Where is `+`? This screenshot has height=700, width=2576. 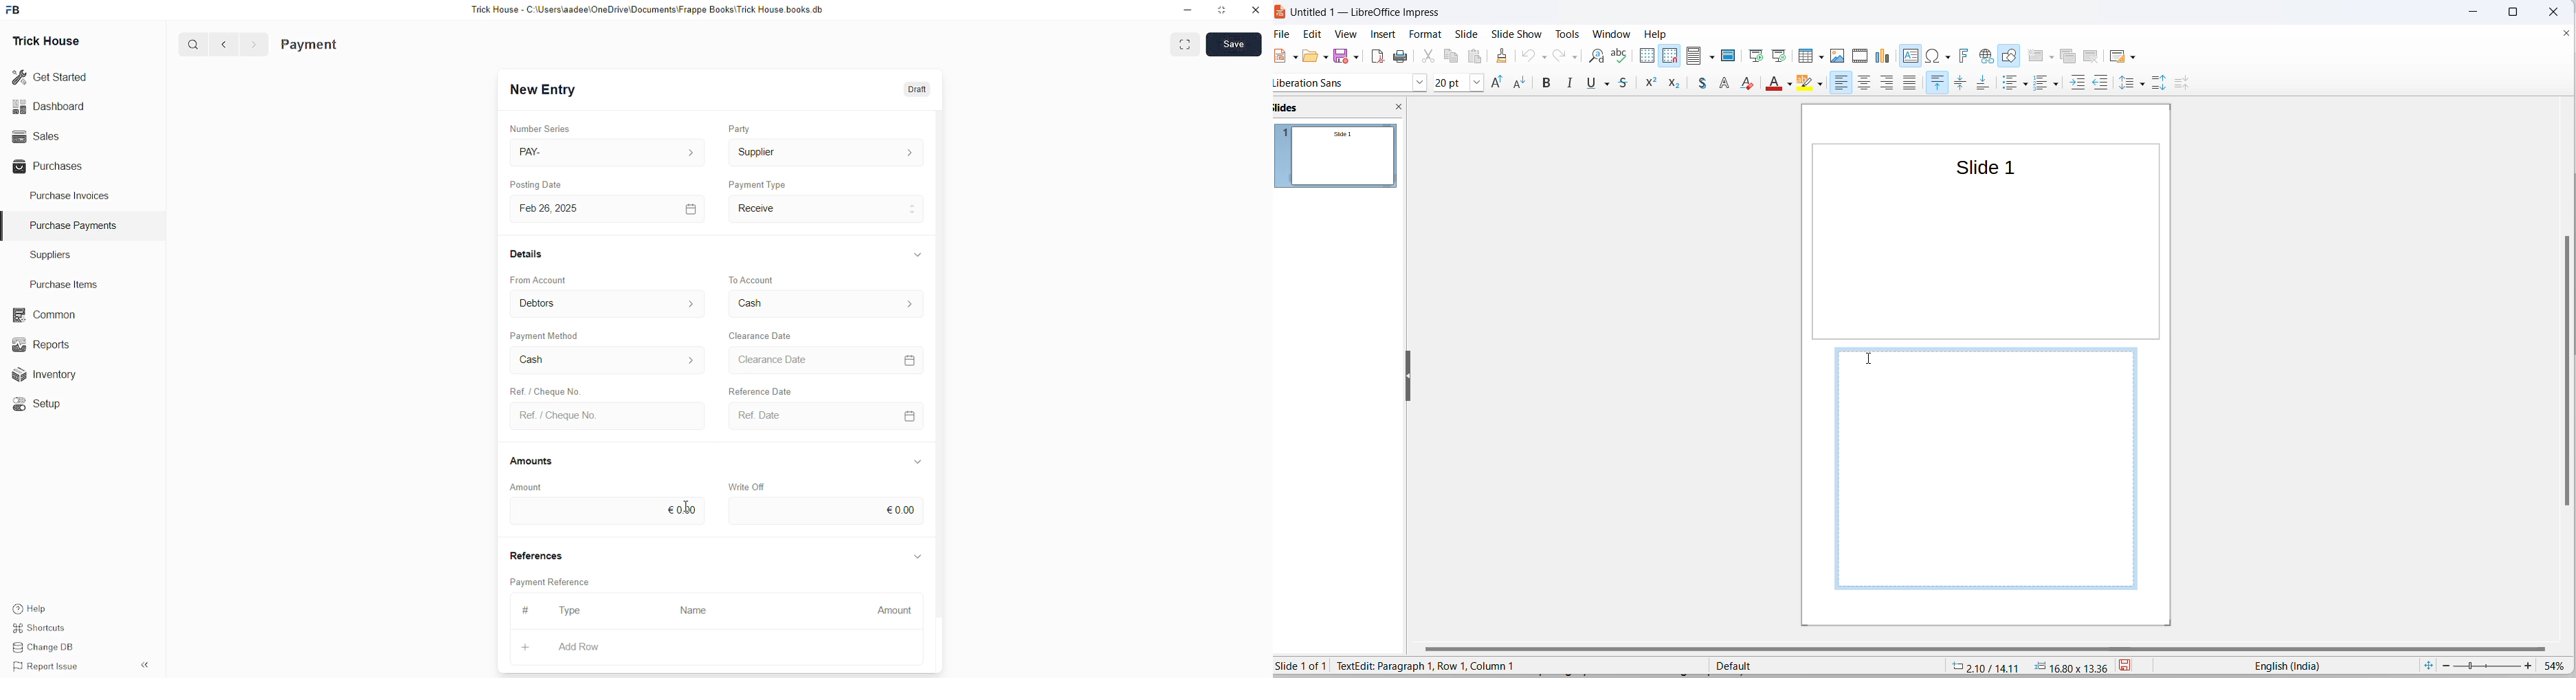
+ is located at coordinates (525, 647).